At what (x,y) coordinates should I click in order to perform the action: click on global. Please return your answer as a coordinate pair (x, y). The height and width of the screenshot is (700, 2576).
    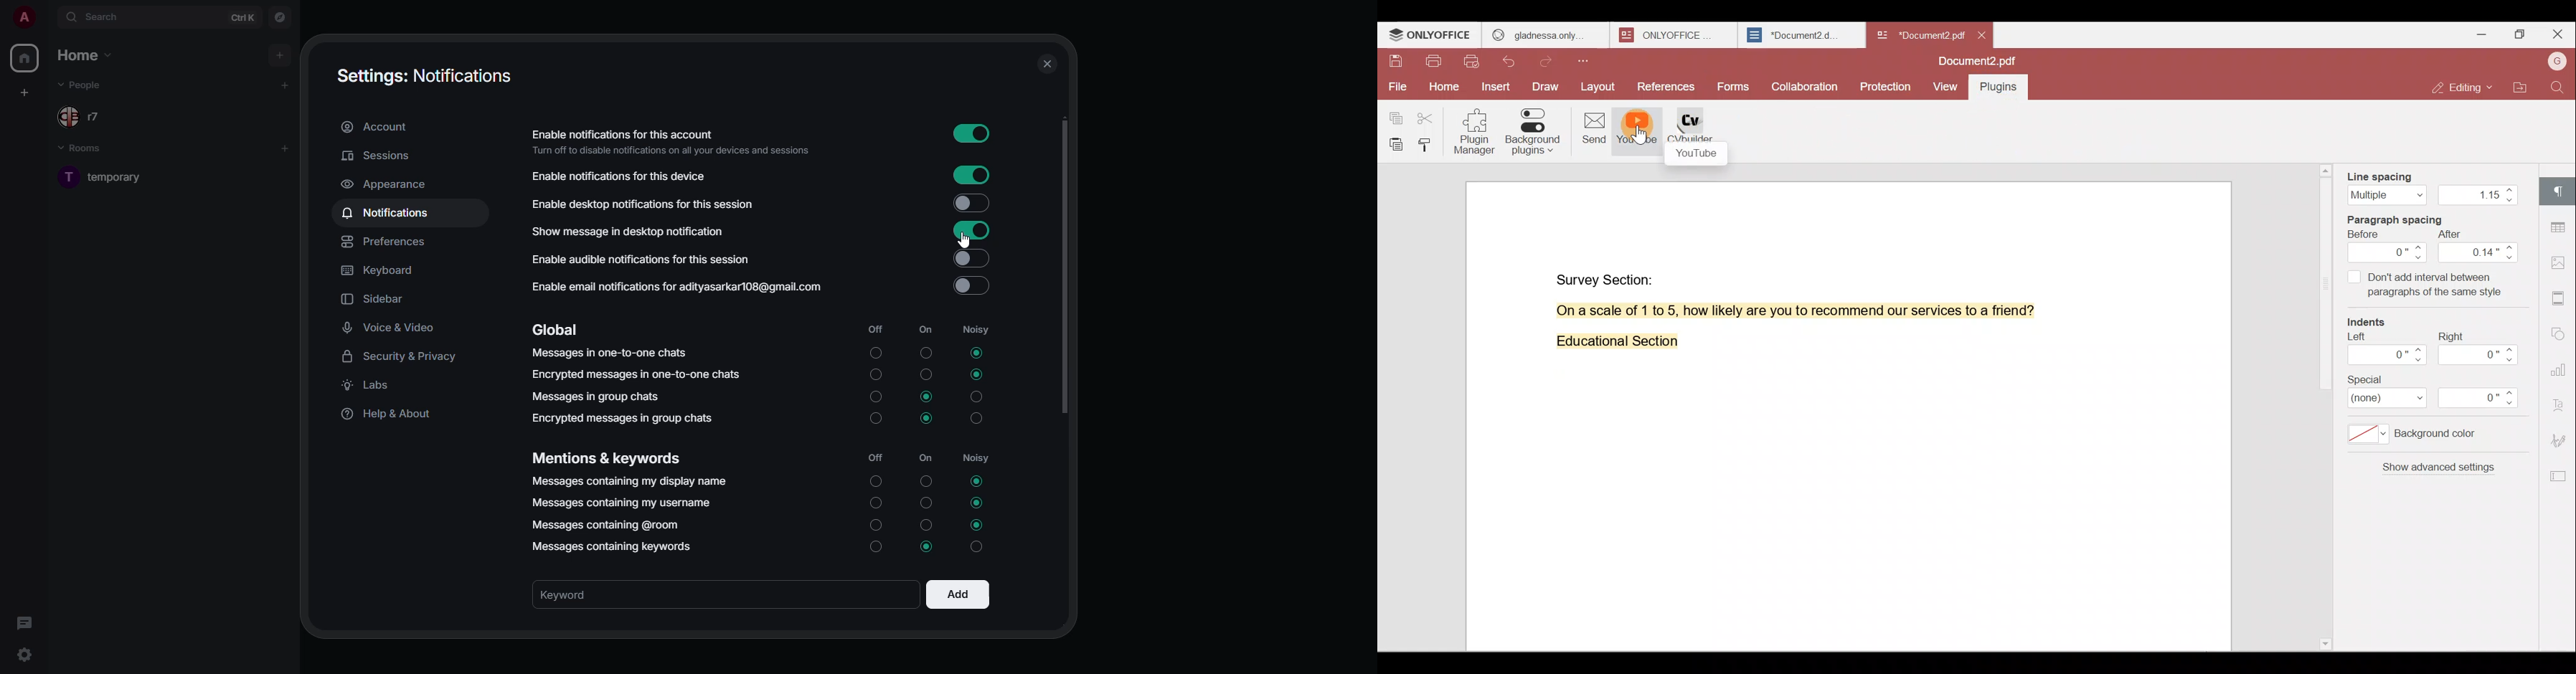
    Looking at the image, I should click on (557, 330).